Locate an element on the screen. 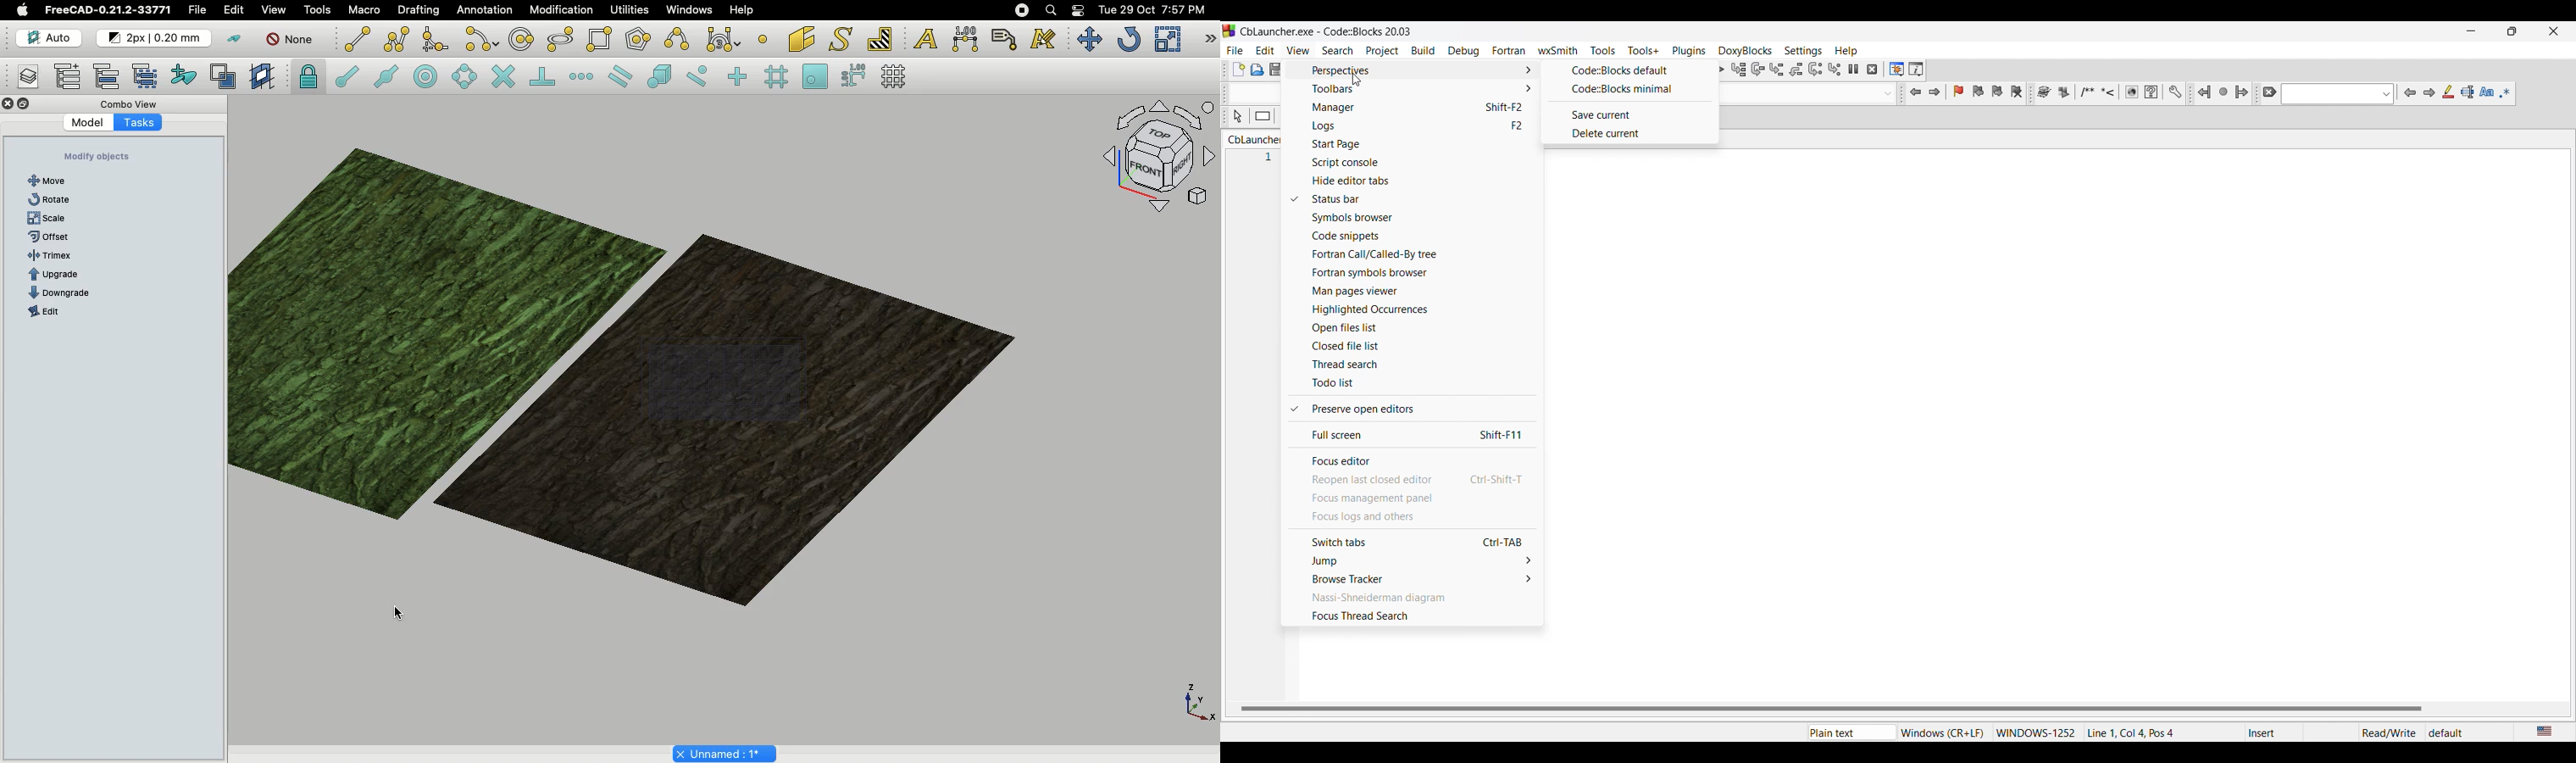 The width and height of the screenshot is (2576, 784). Plugins menu is located at coordinates (1689, 51).